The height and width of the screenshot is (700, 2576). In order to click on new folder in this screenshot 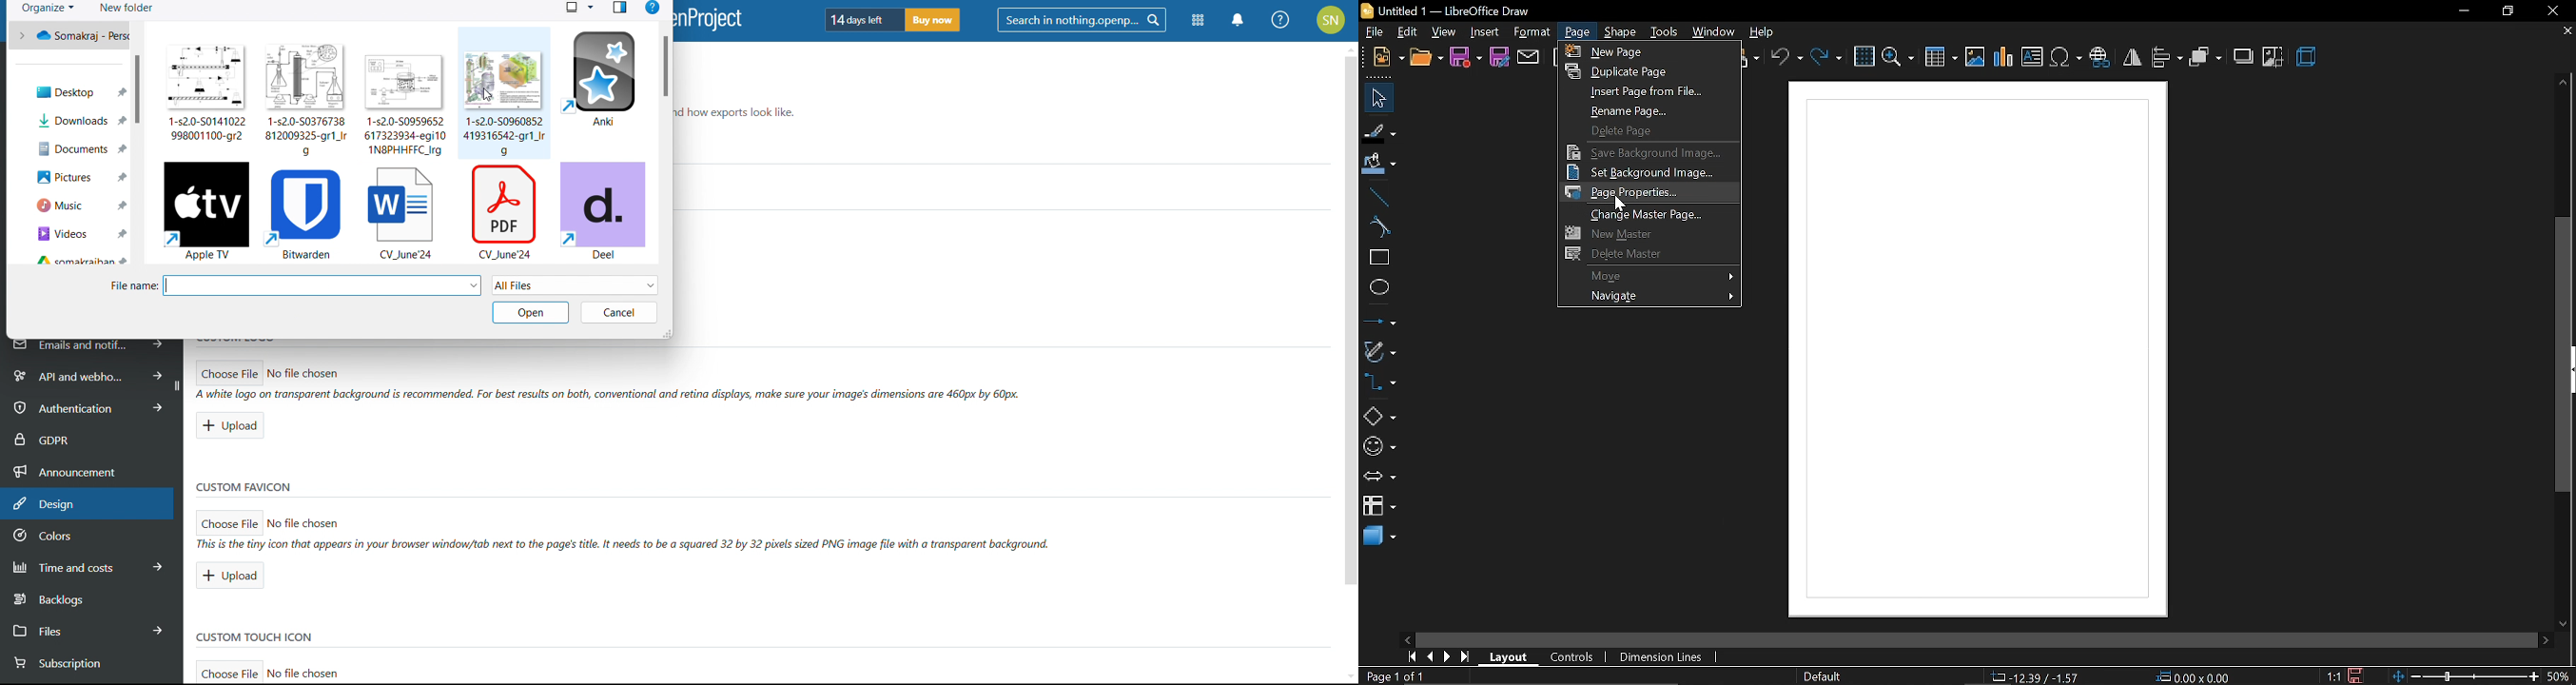, I will do `click(125, 7)`.